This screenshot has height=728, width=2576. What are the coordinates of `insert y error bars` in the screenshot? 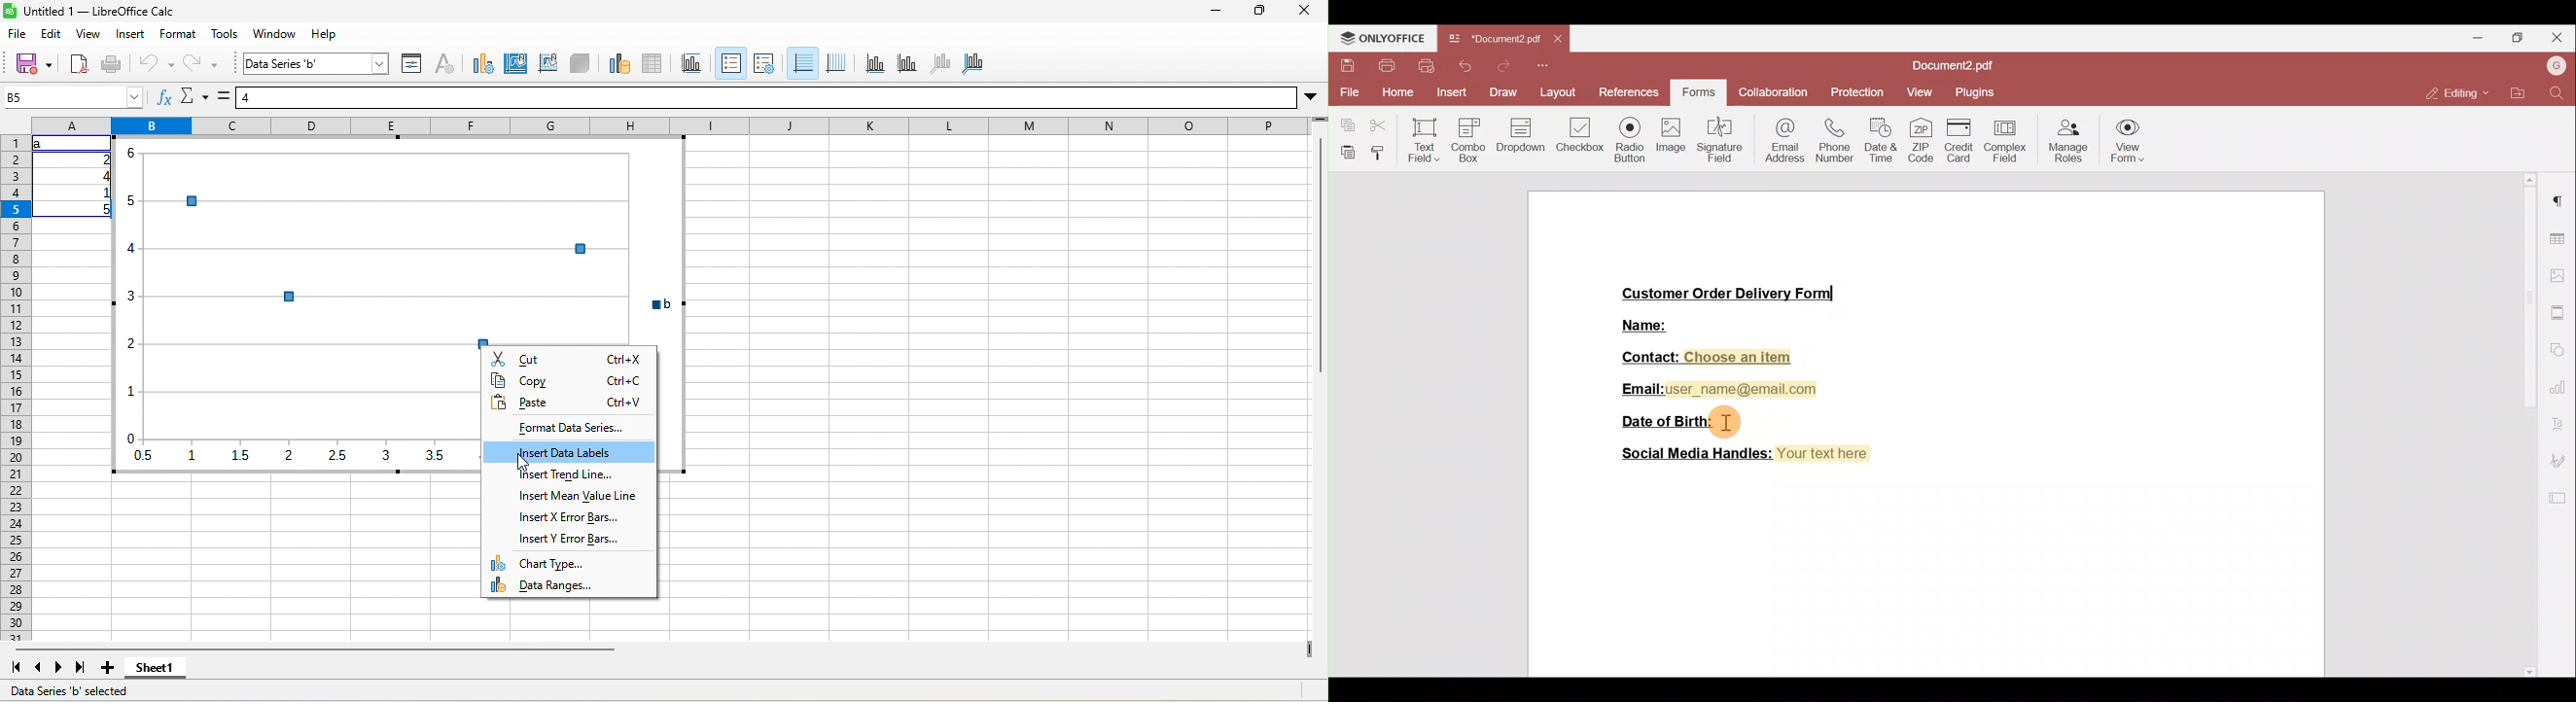 It's located at (568, 539).